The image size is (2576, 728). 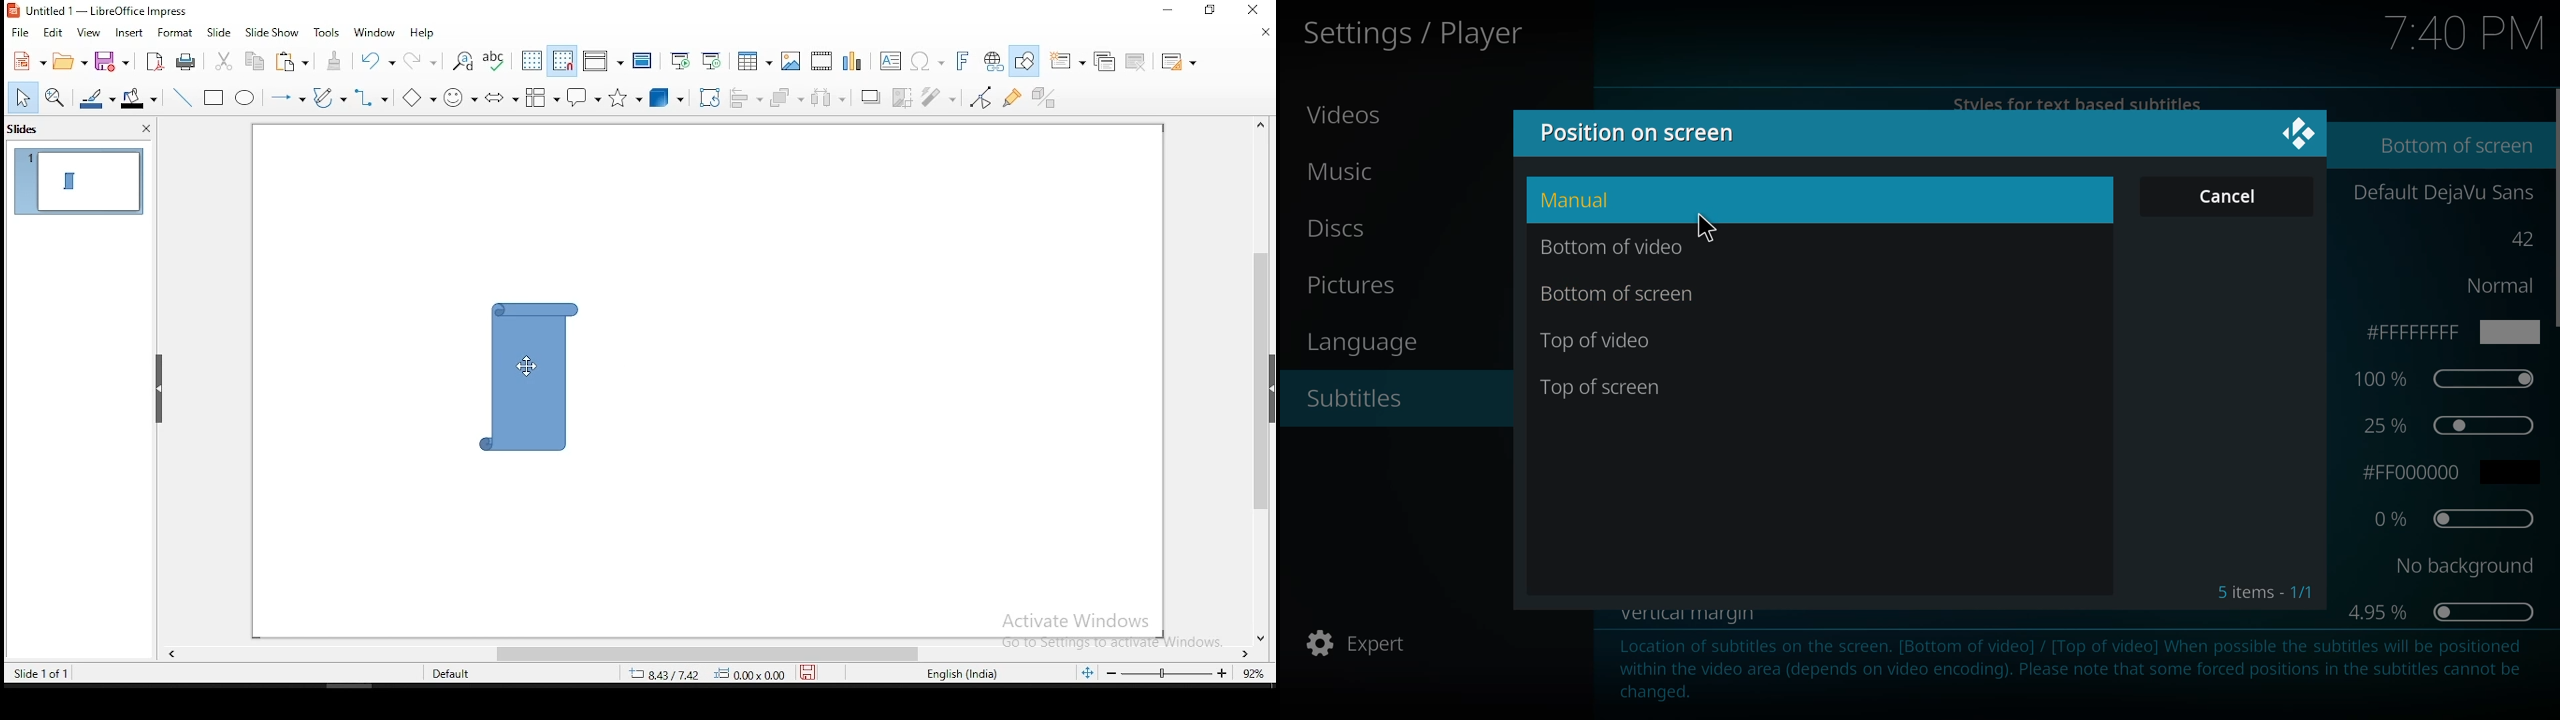 I want to click on toggle extrusion, so click(x=1045, y=100).